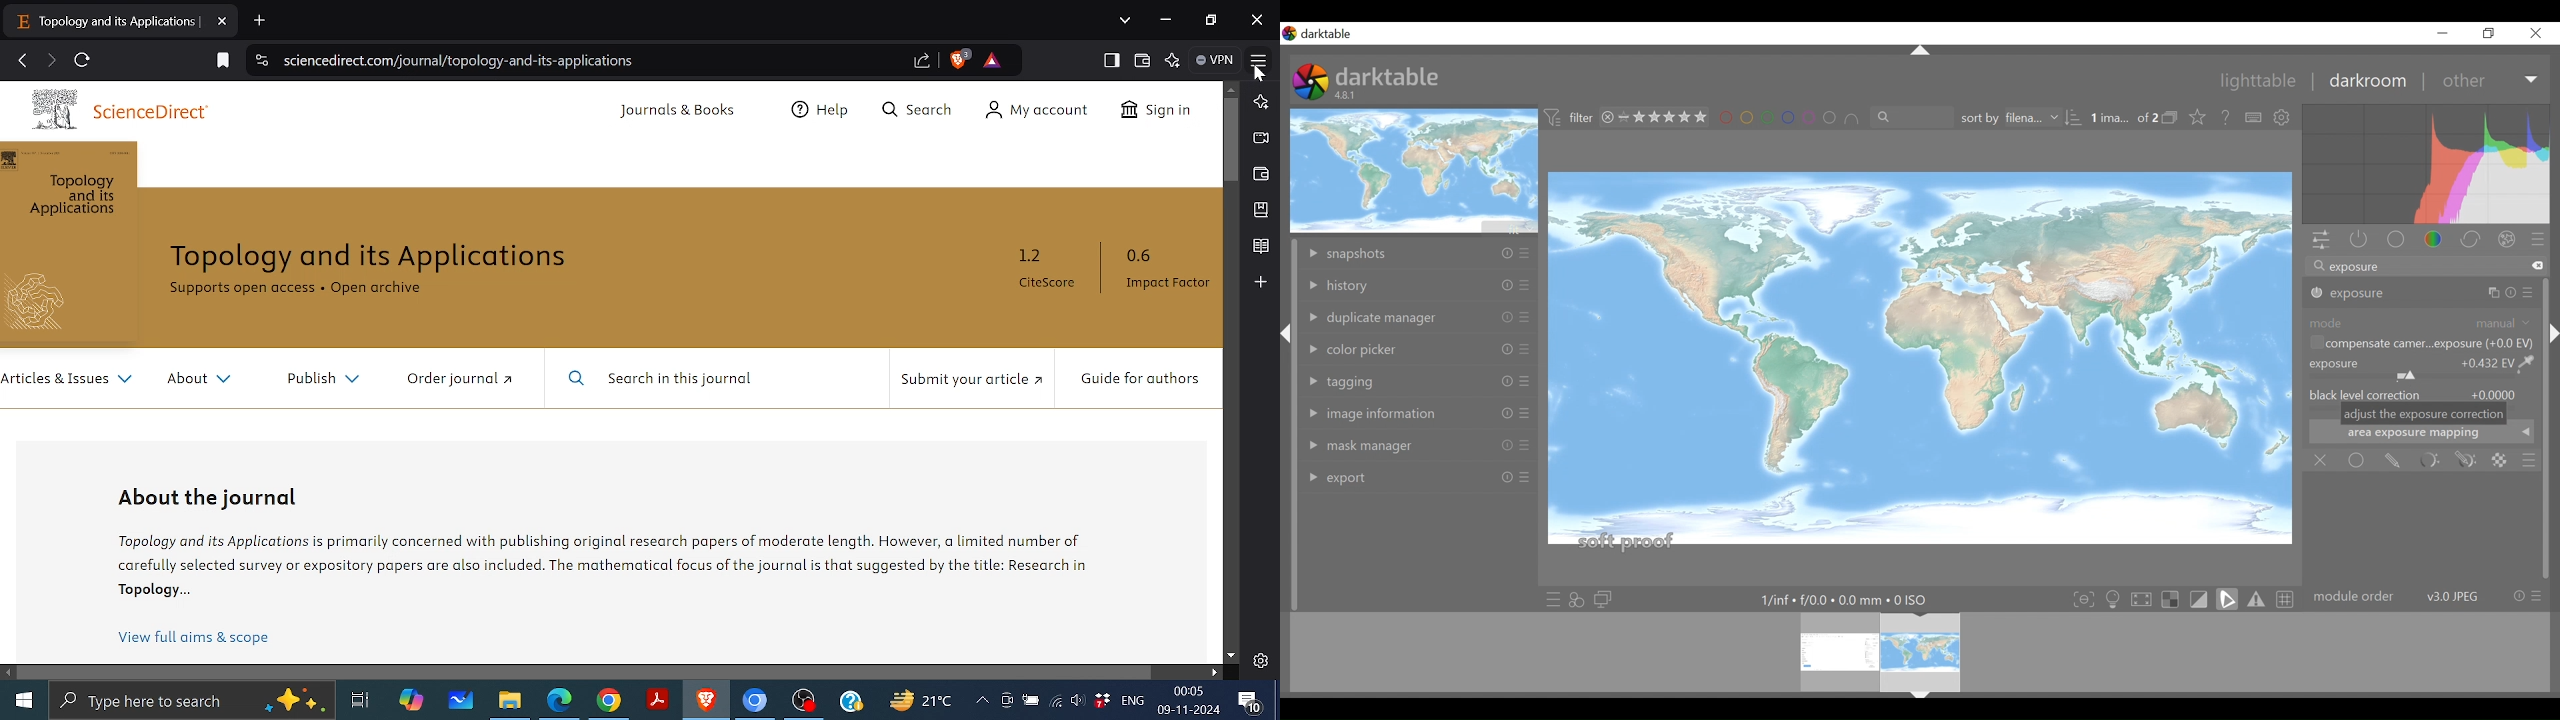 The image size is (2576, 728). What do you see at coordinates (2123, 119) in the screenshot?
I see `image selected out of` at bounding box center [2123, 119].